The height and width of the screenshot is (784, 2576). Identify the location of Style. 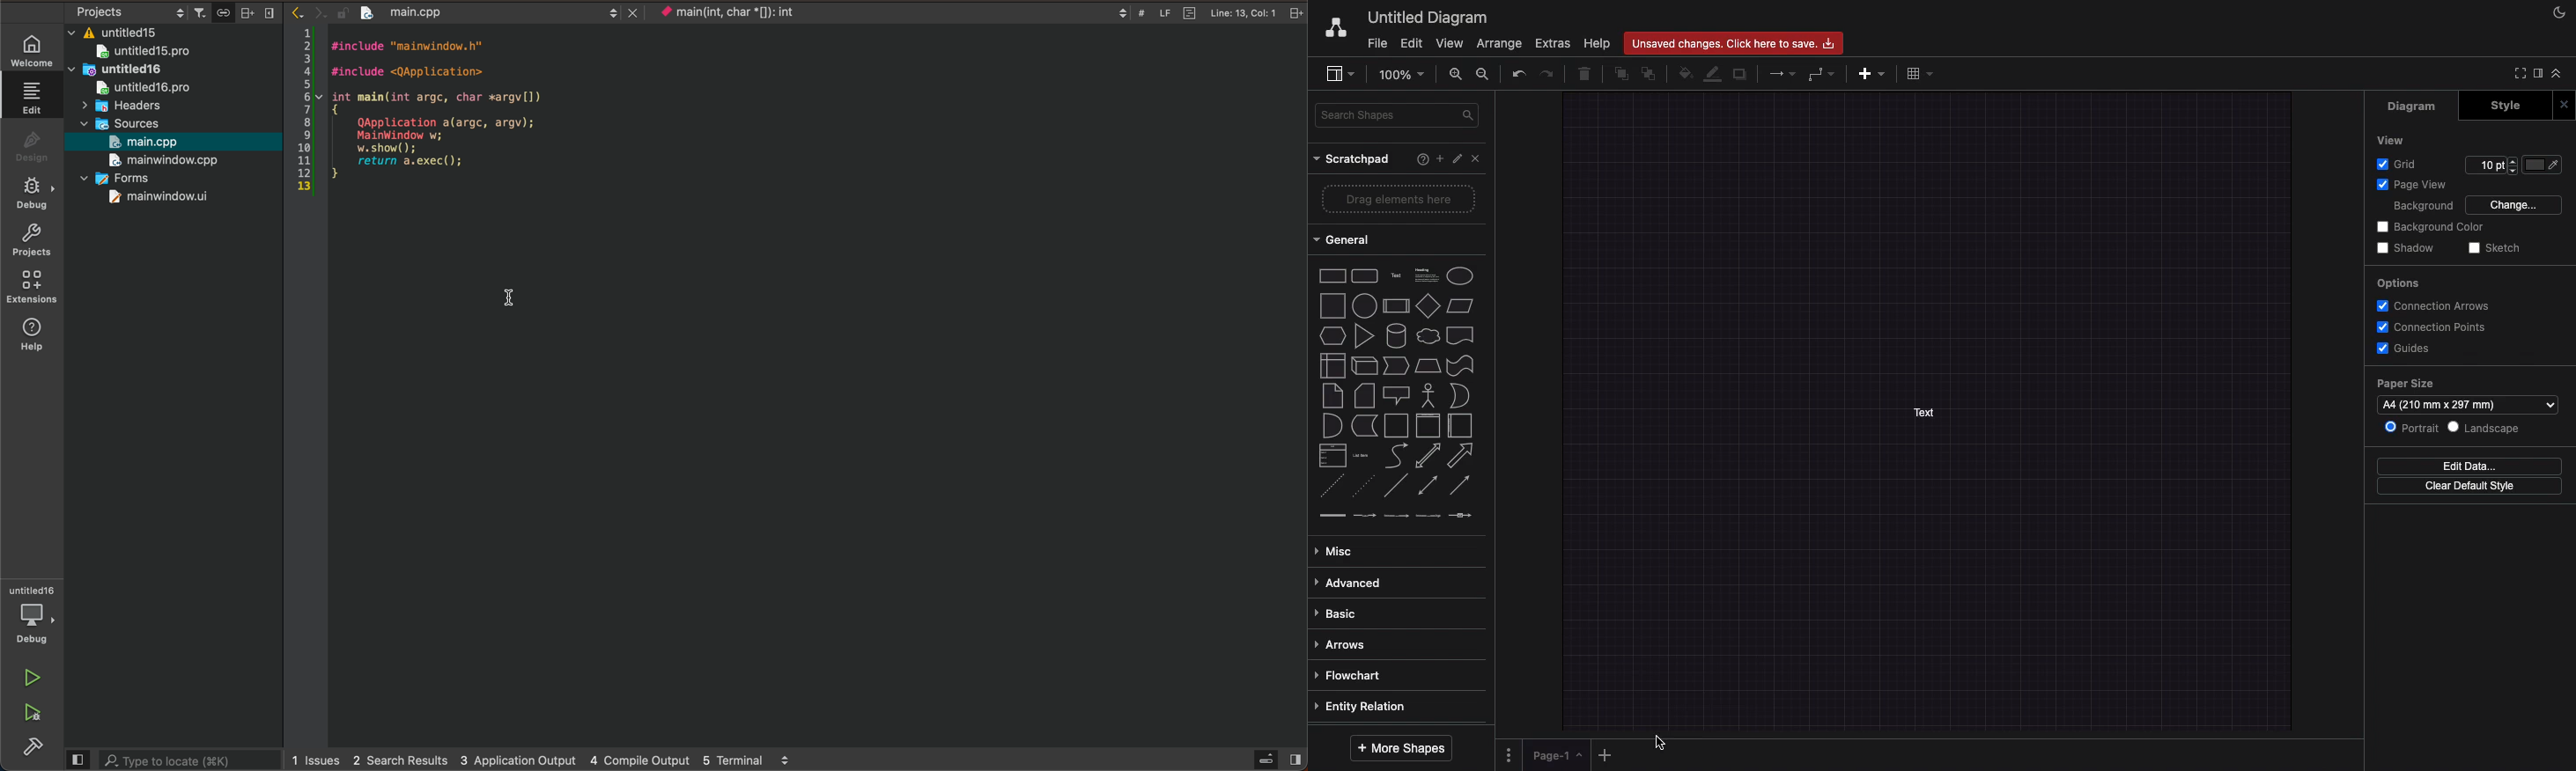
(2505, 105).